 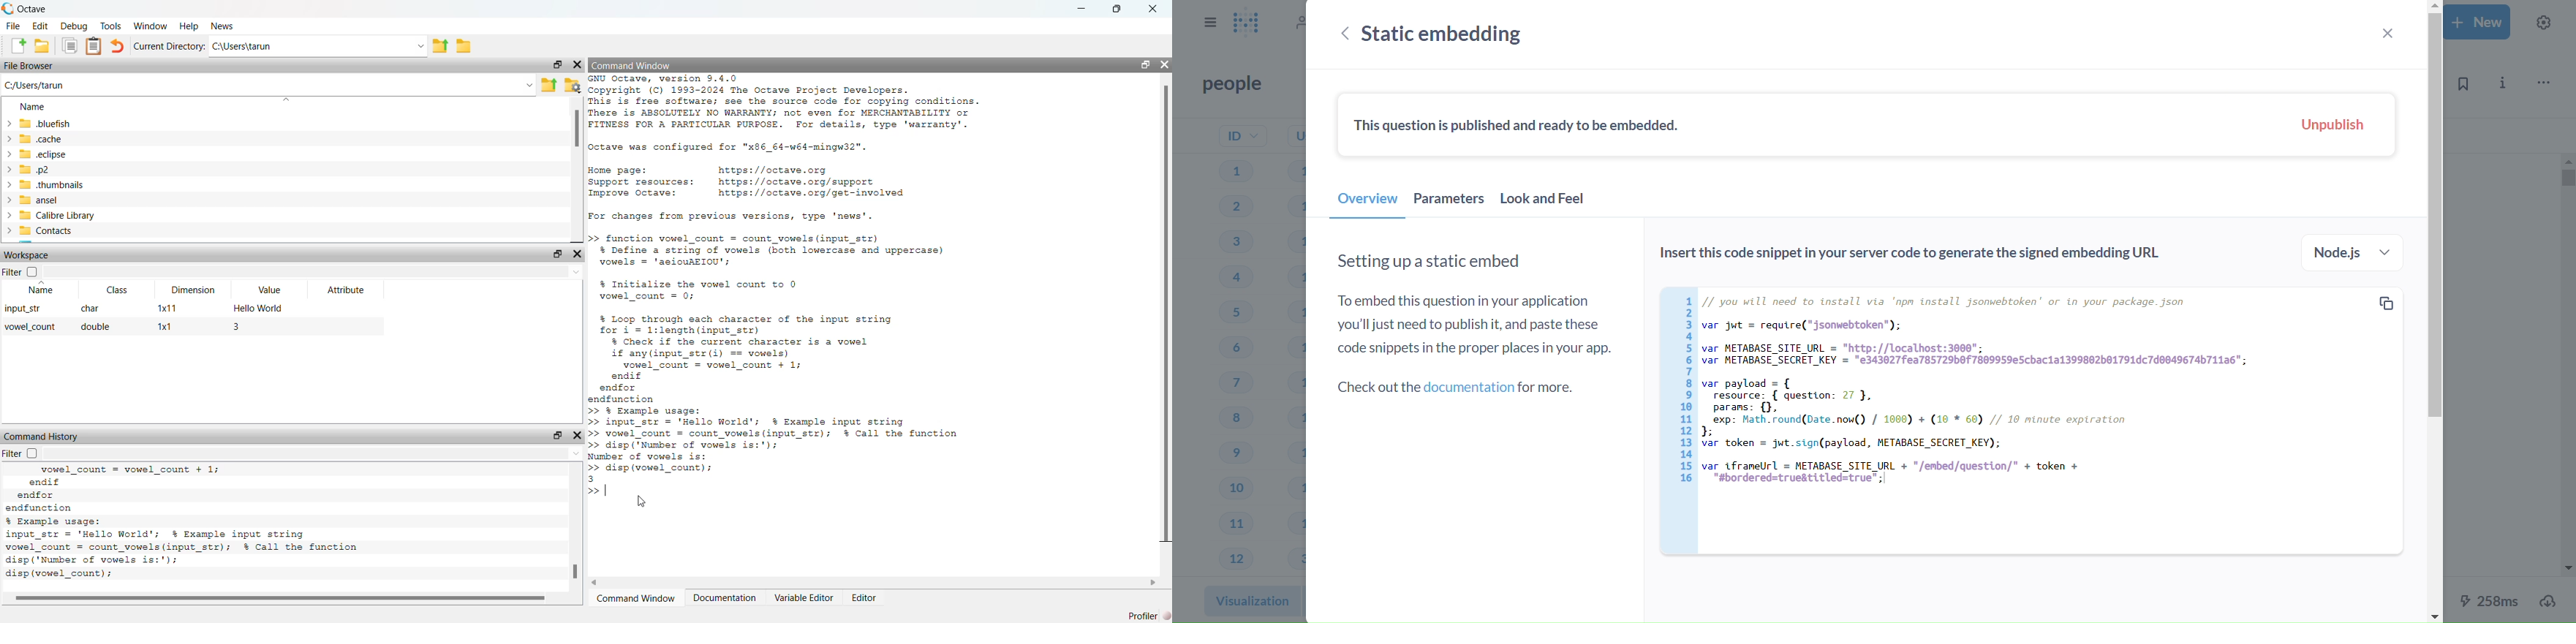 What do you see at coordinates (8, 231) in the screenshot?
I see `expand/collapse` at bounding box center [8, 231].